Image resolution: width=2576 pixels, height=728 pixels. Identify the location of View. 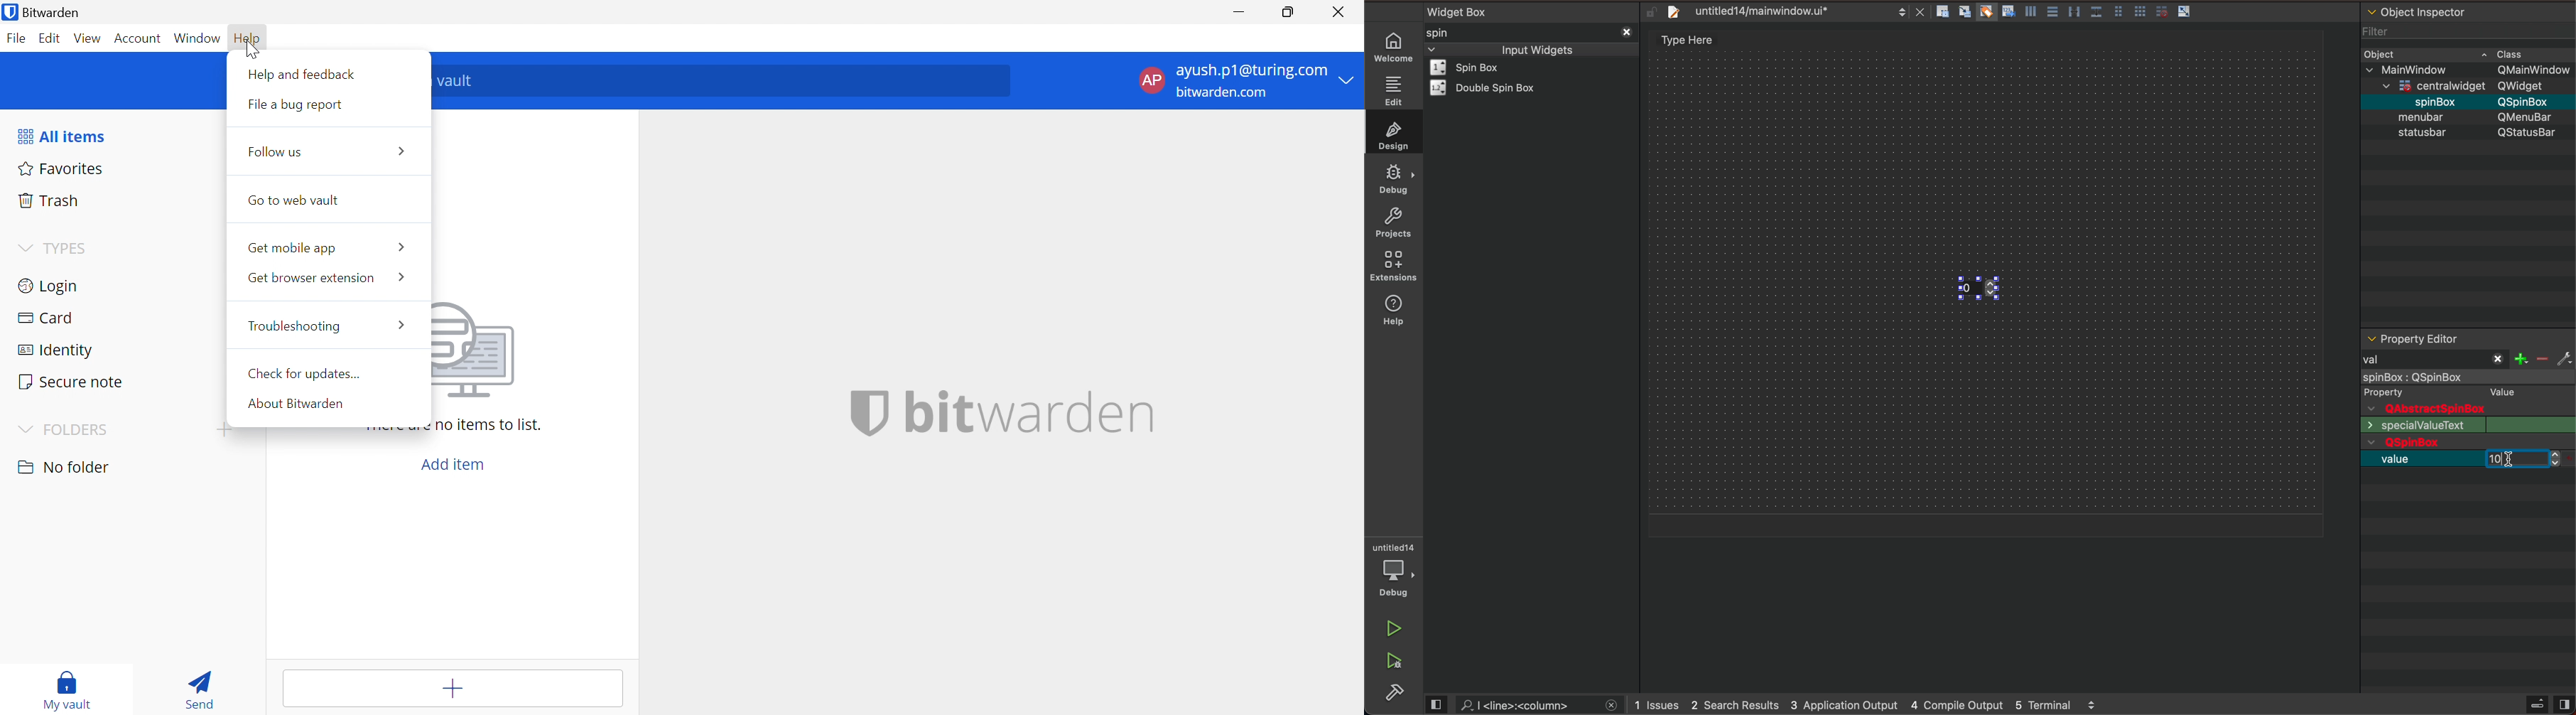
(88, 38).